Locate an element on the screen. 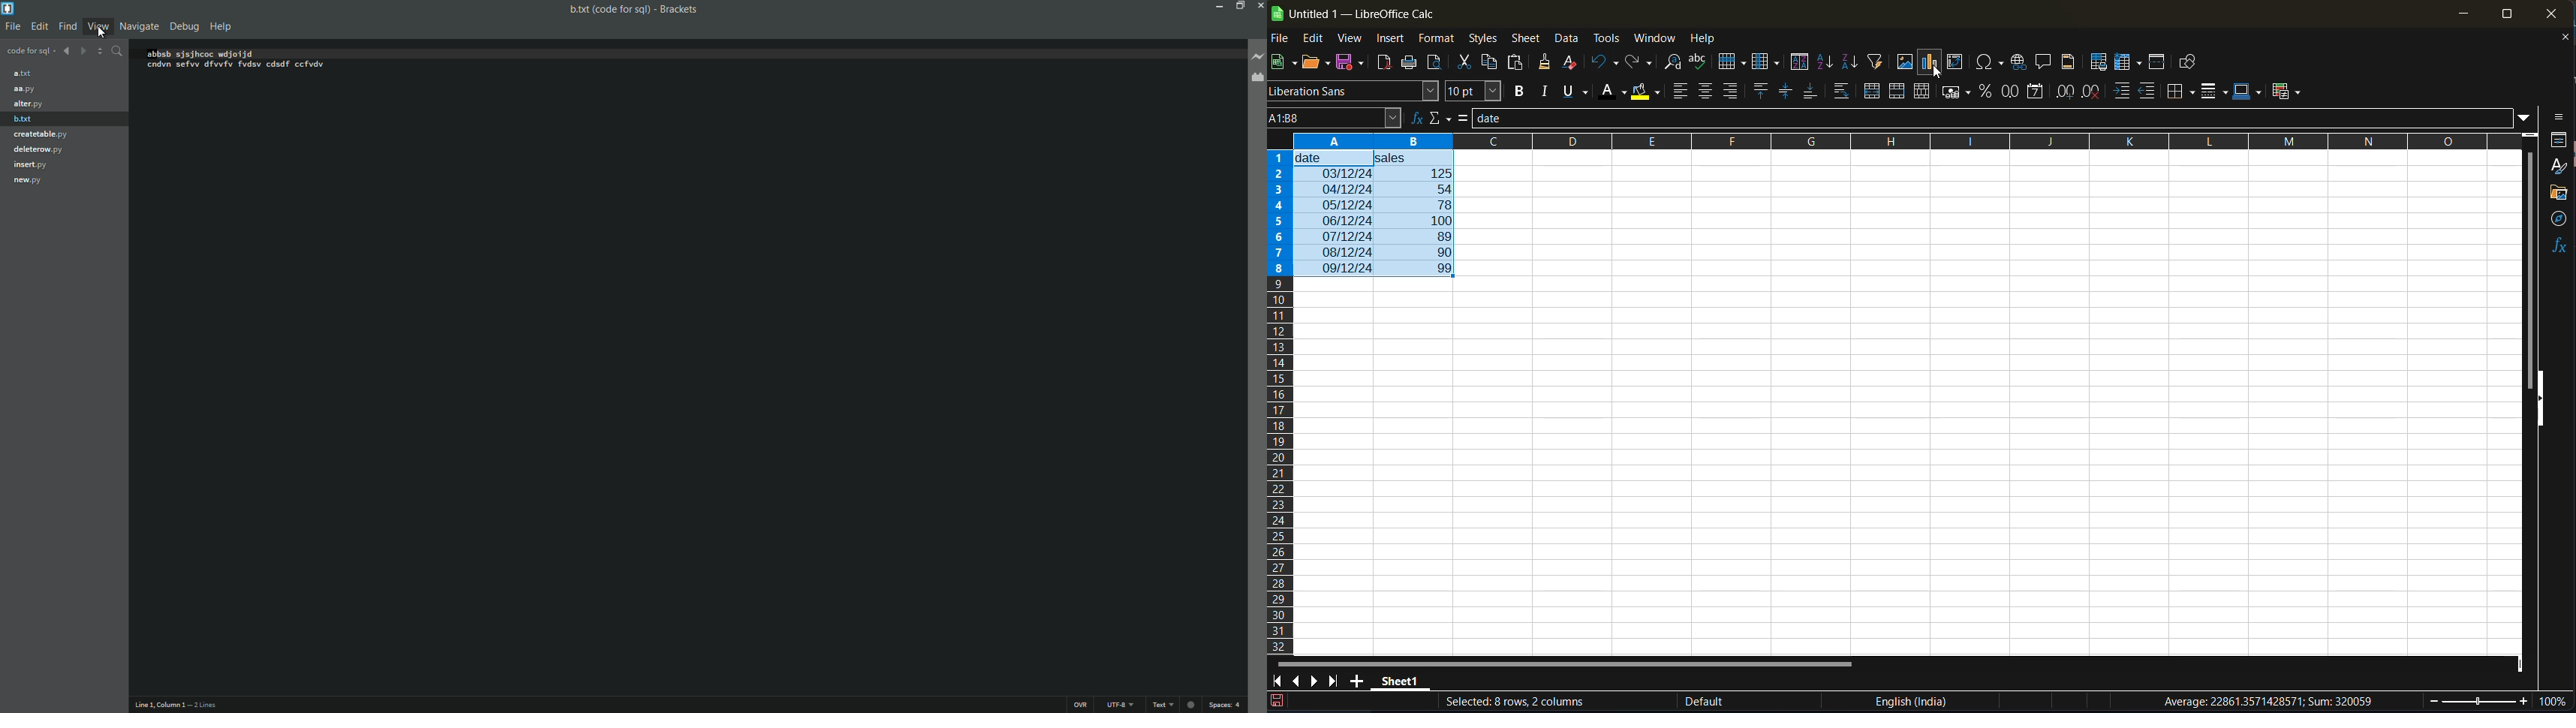 This screenshot has height=728, width=2576. autofilter is located at coordinates (1873, 62).